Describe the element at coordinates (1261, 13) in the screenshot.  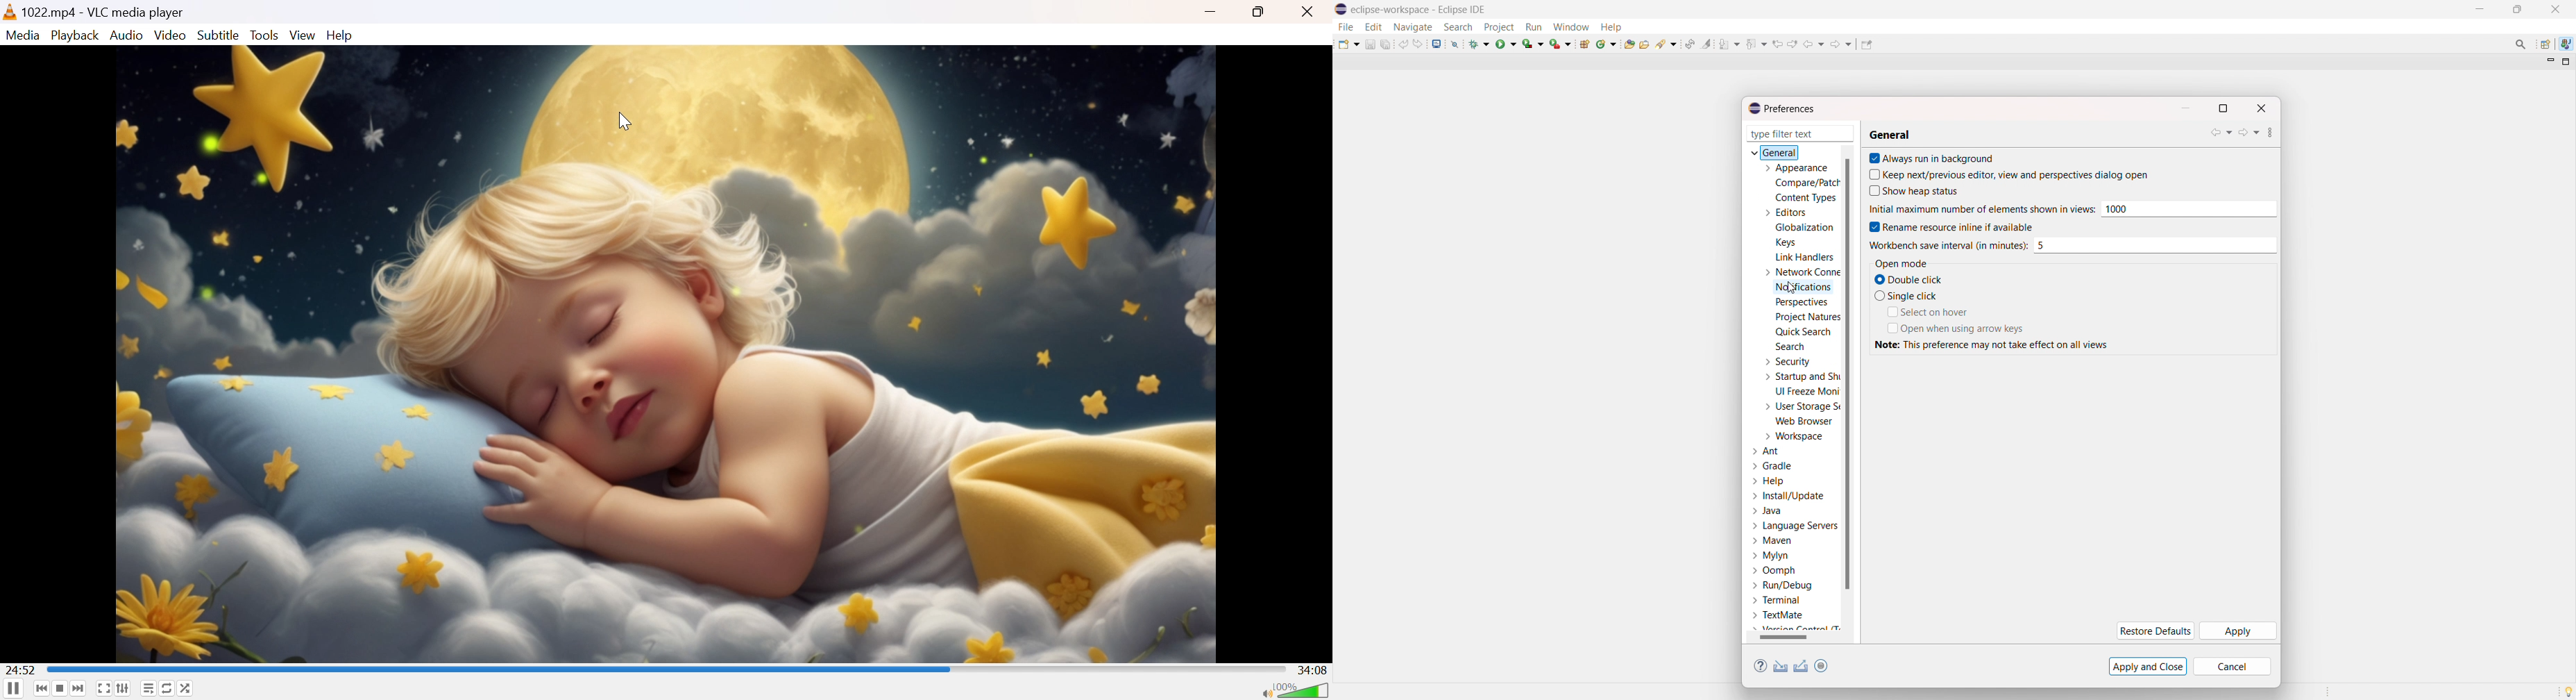
I see `Restore down` at that location.